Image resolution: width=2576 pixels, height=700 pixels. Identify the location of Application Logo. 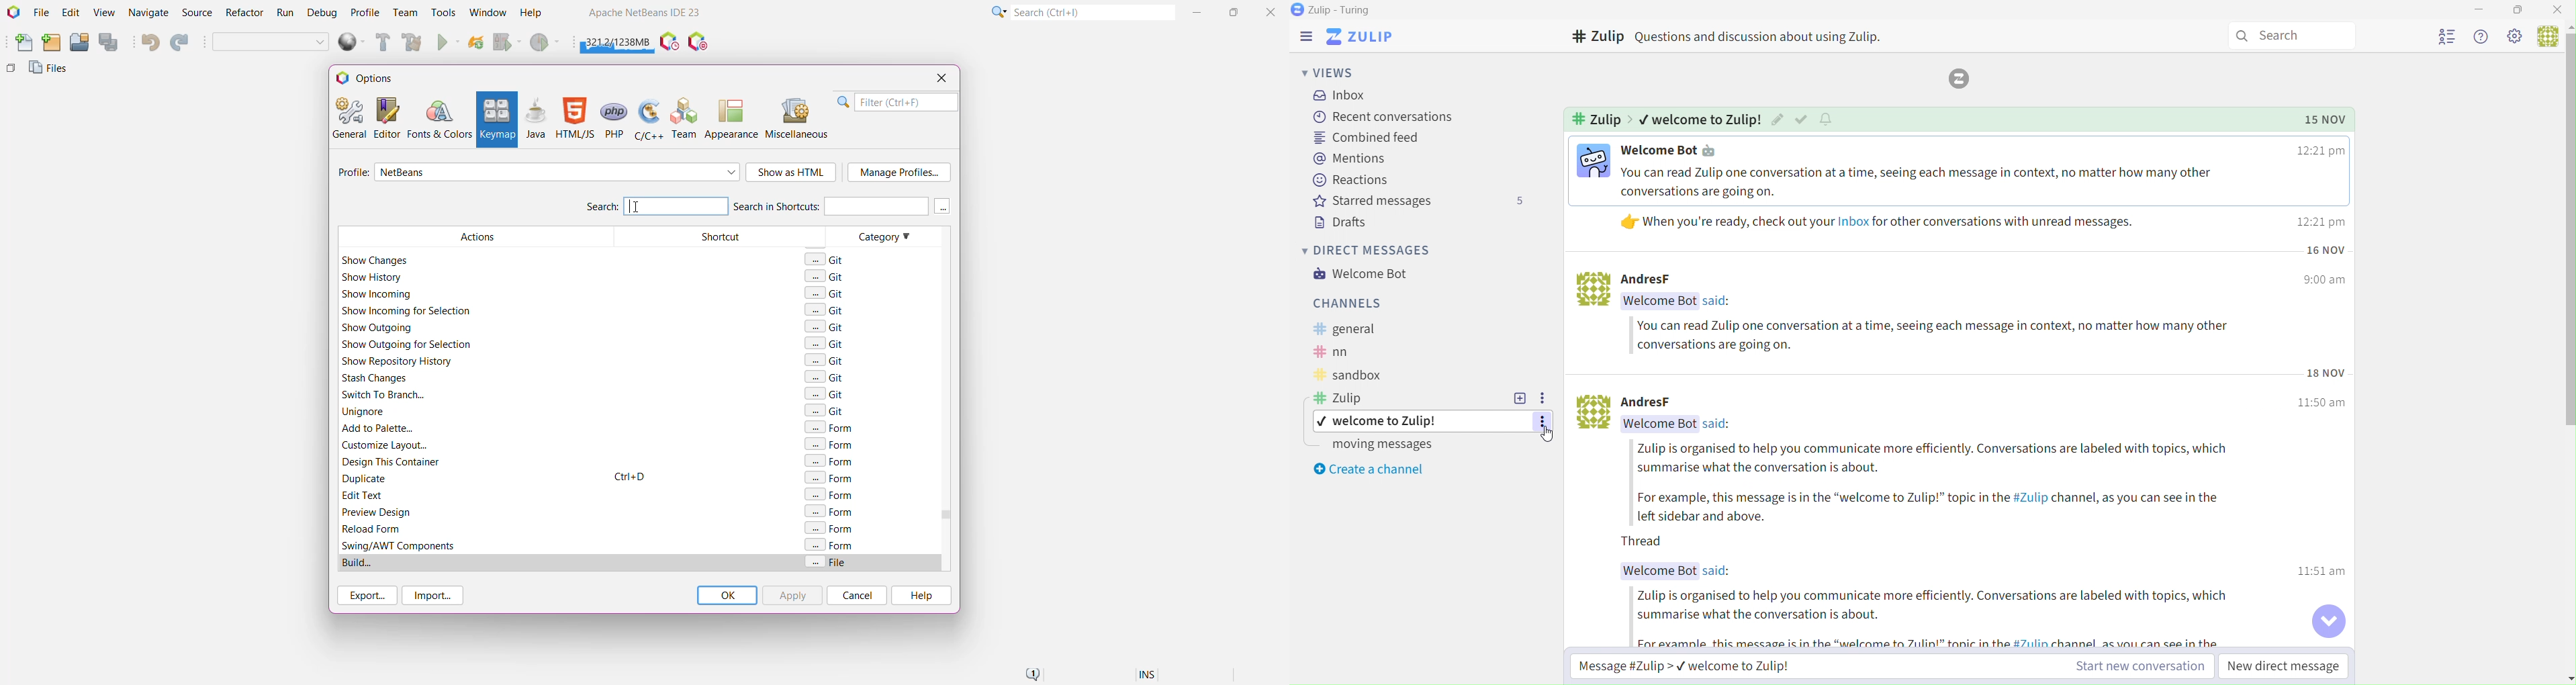
(12, 13).